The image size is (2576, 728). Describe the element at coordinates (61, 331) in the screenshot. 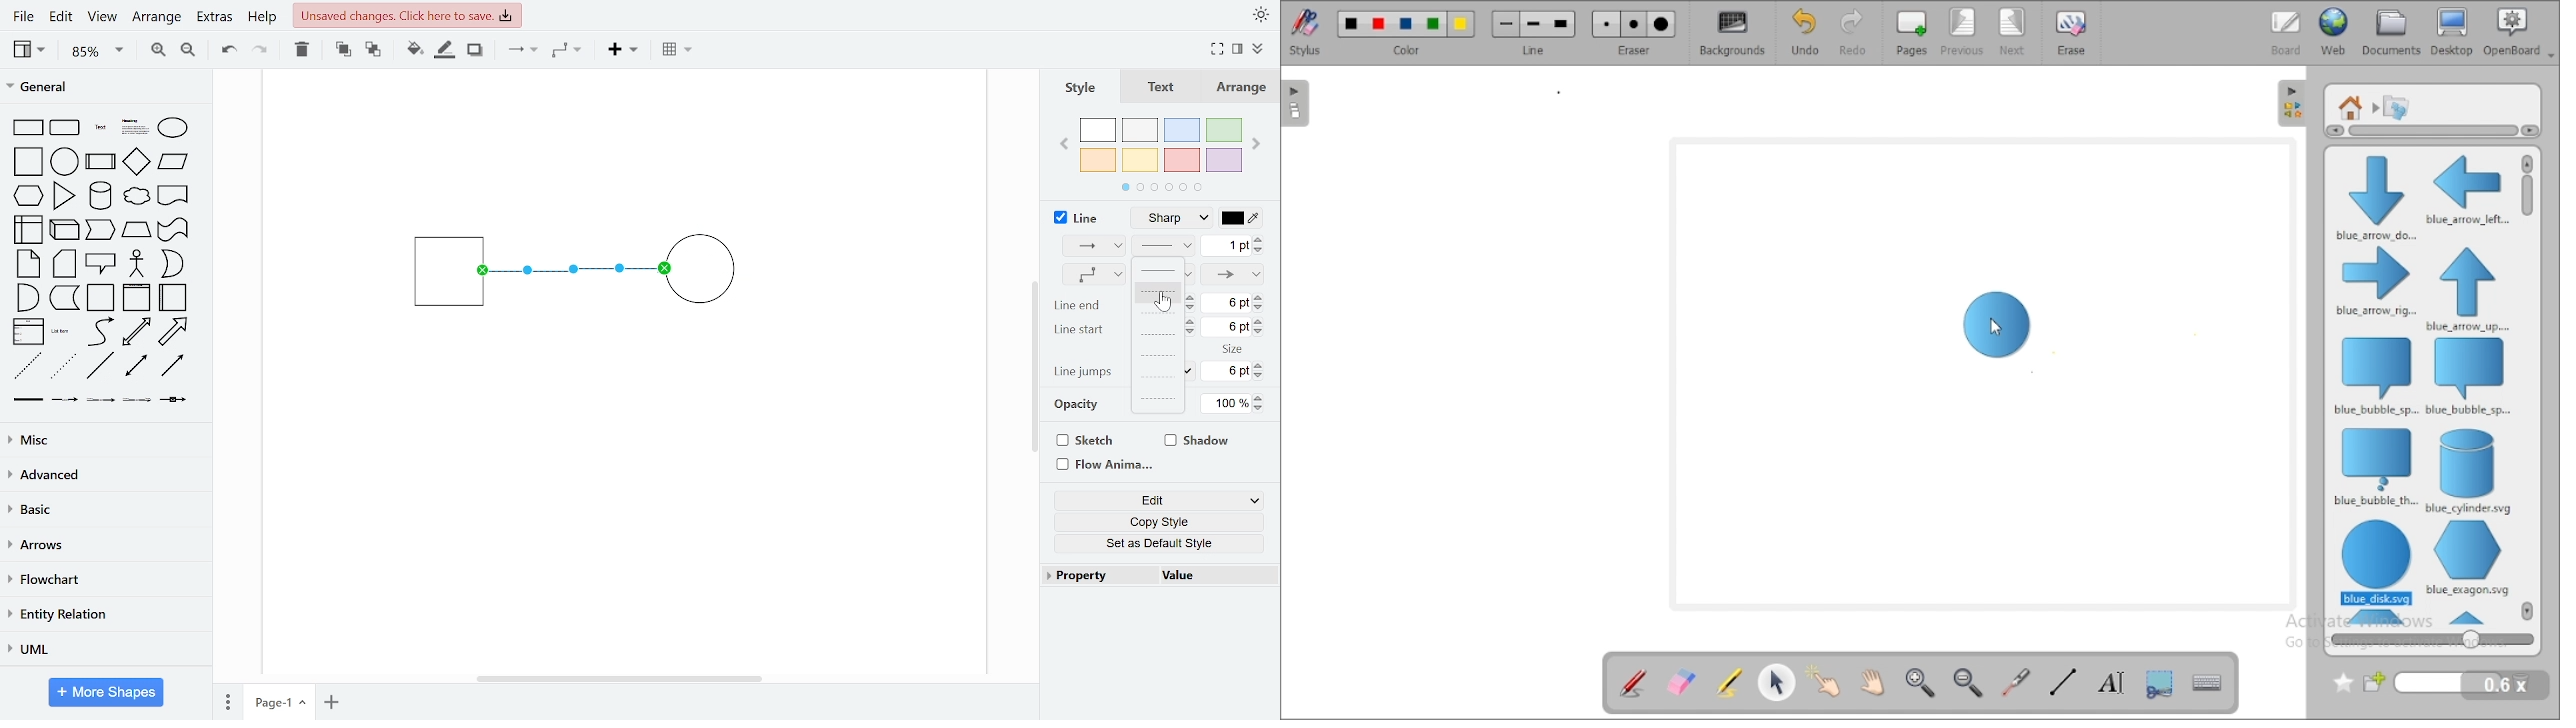

I see `list item` at that location.